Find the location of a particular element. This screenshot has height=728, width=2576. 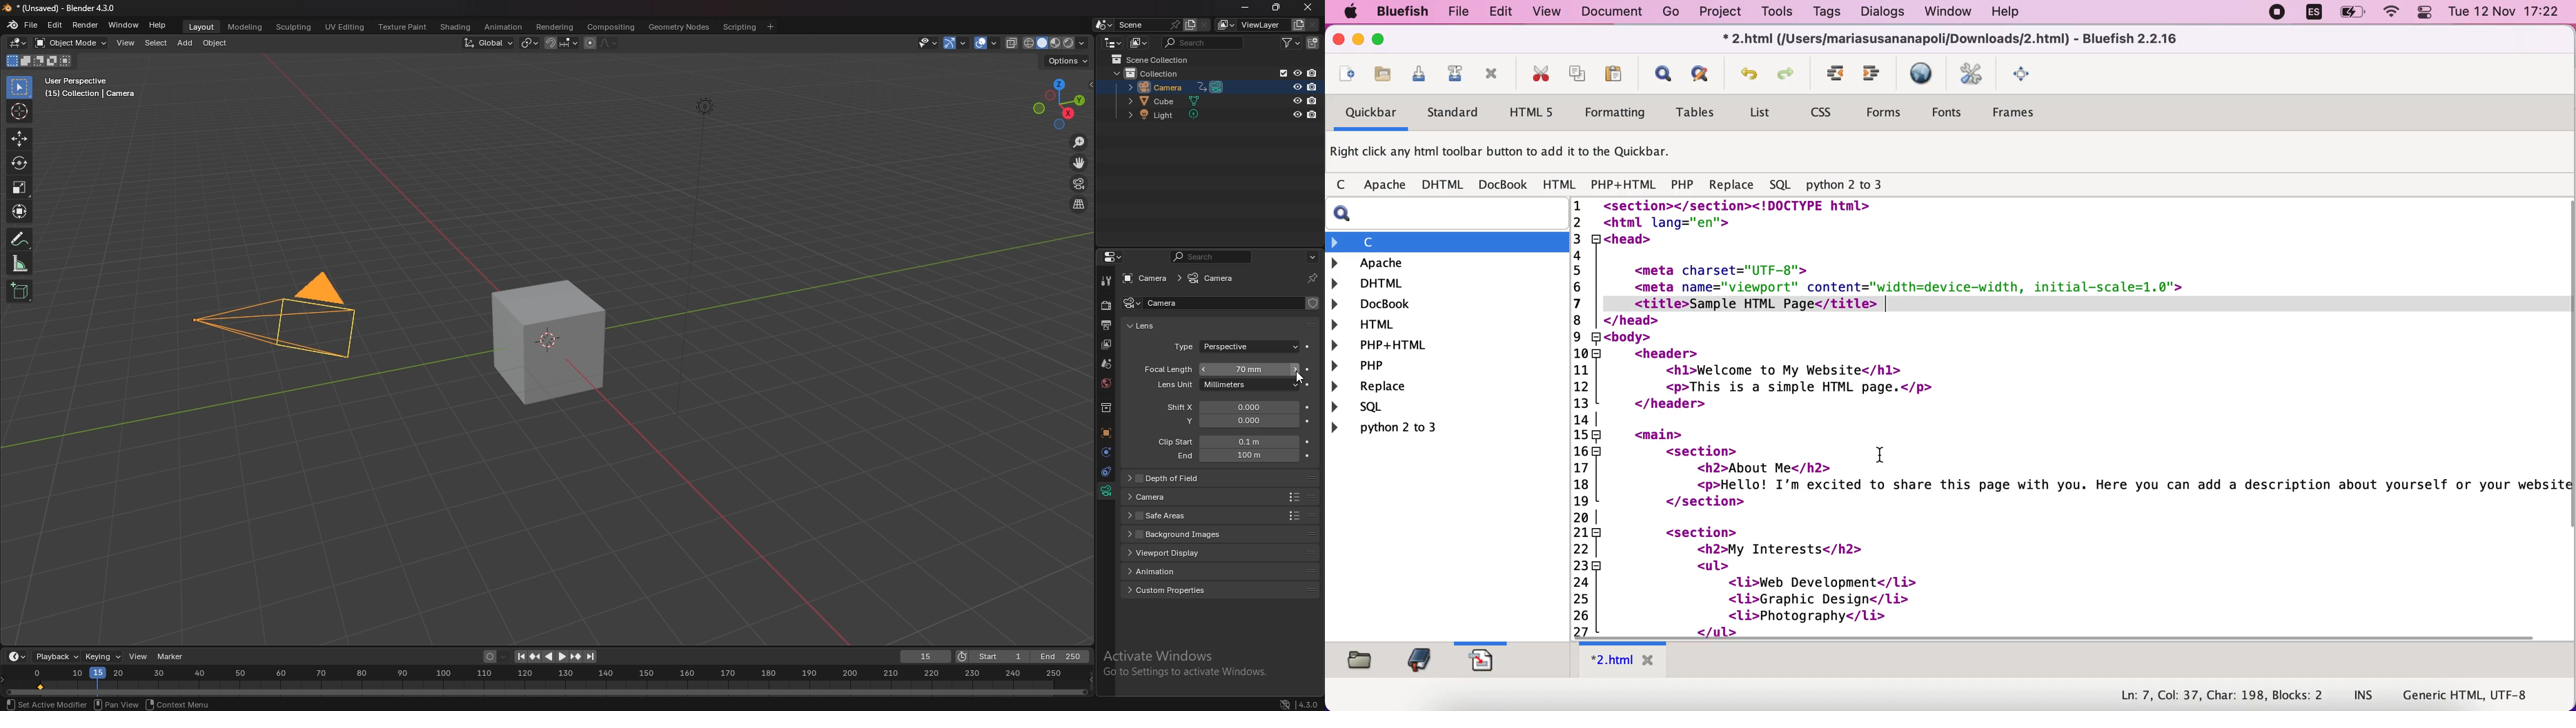

ins is located at coordinates (2364, 697).